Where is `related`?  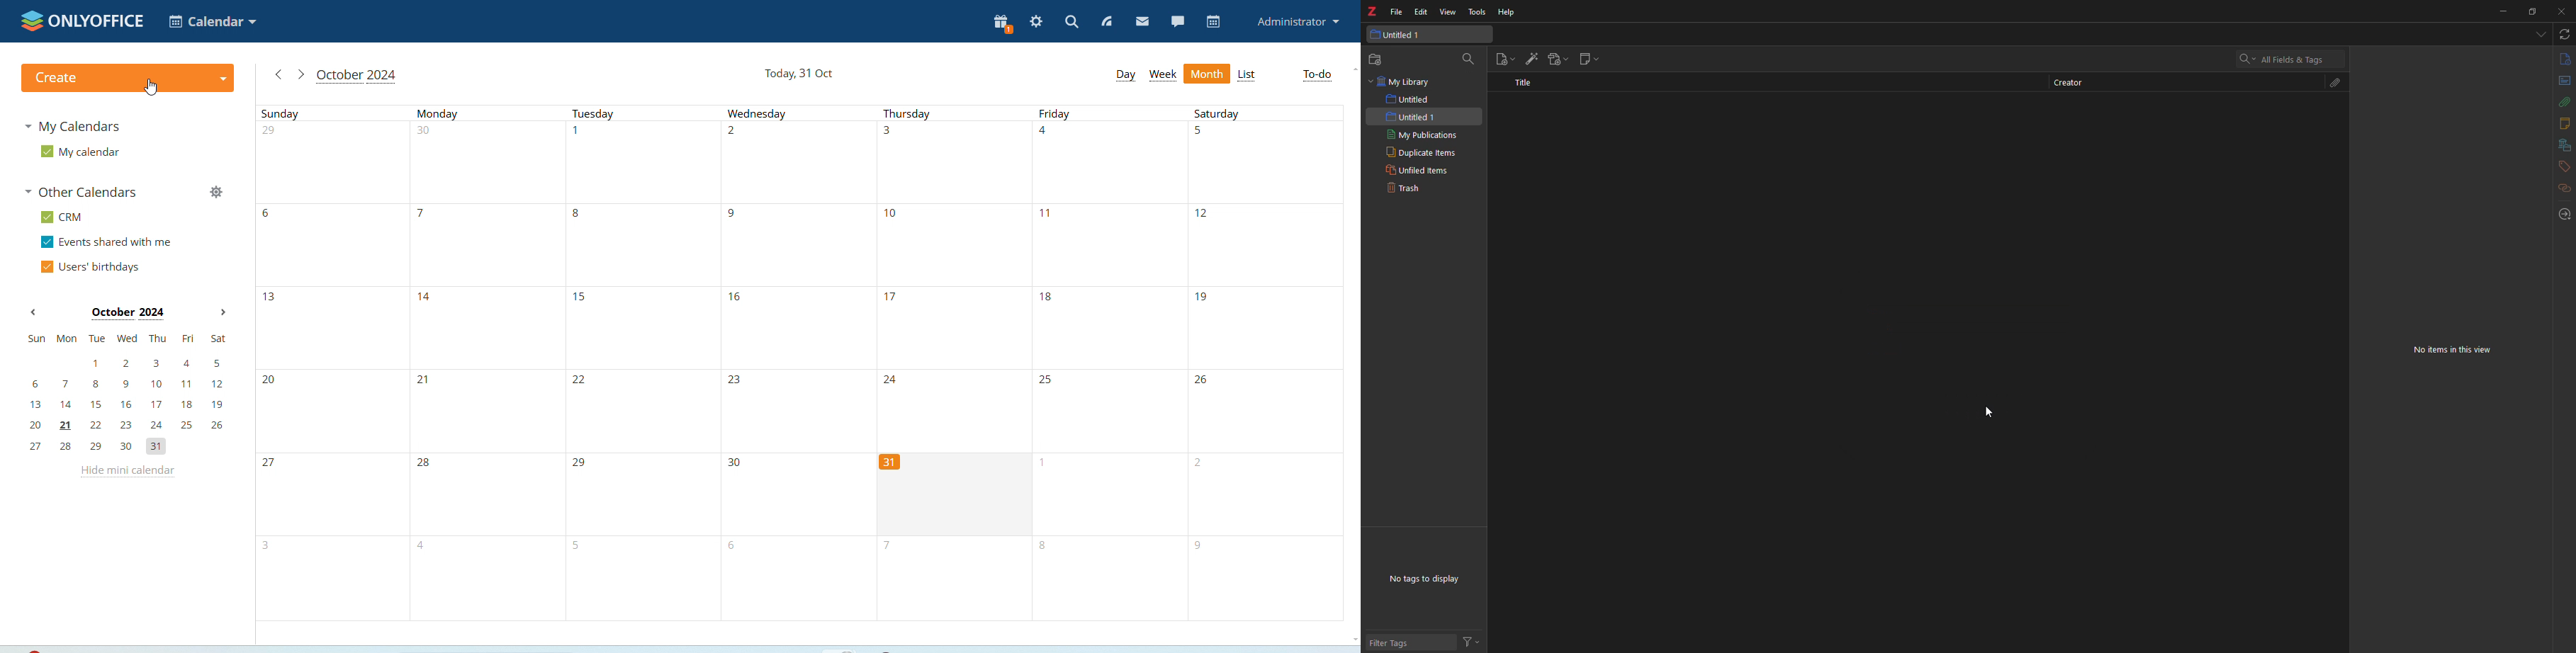
related is located at coordinates (2558, 191).